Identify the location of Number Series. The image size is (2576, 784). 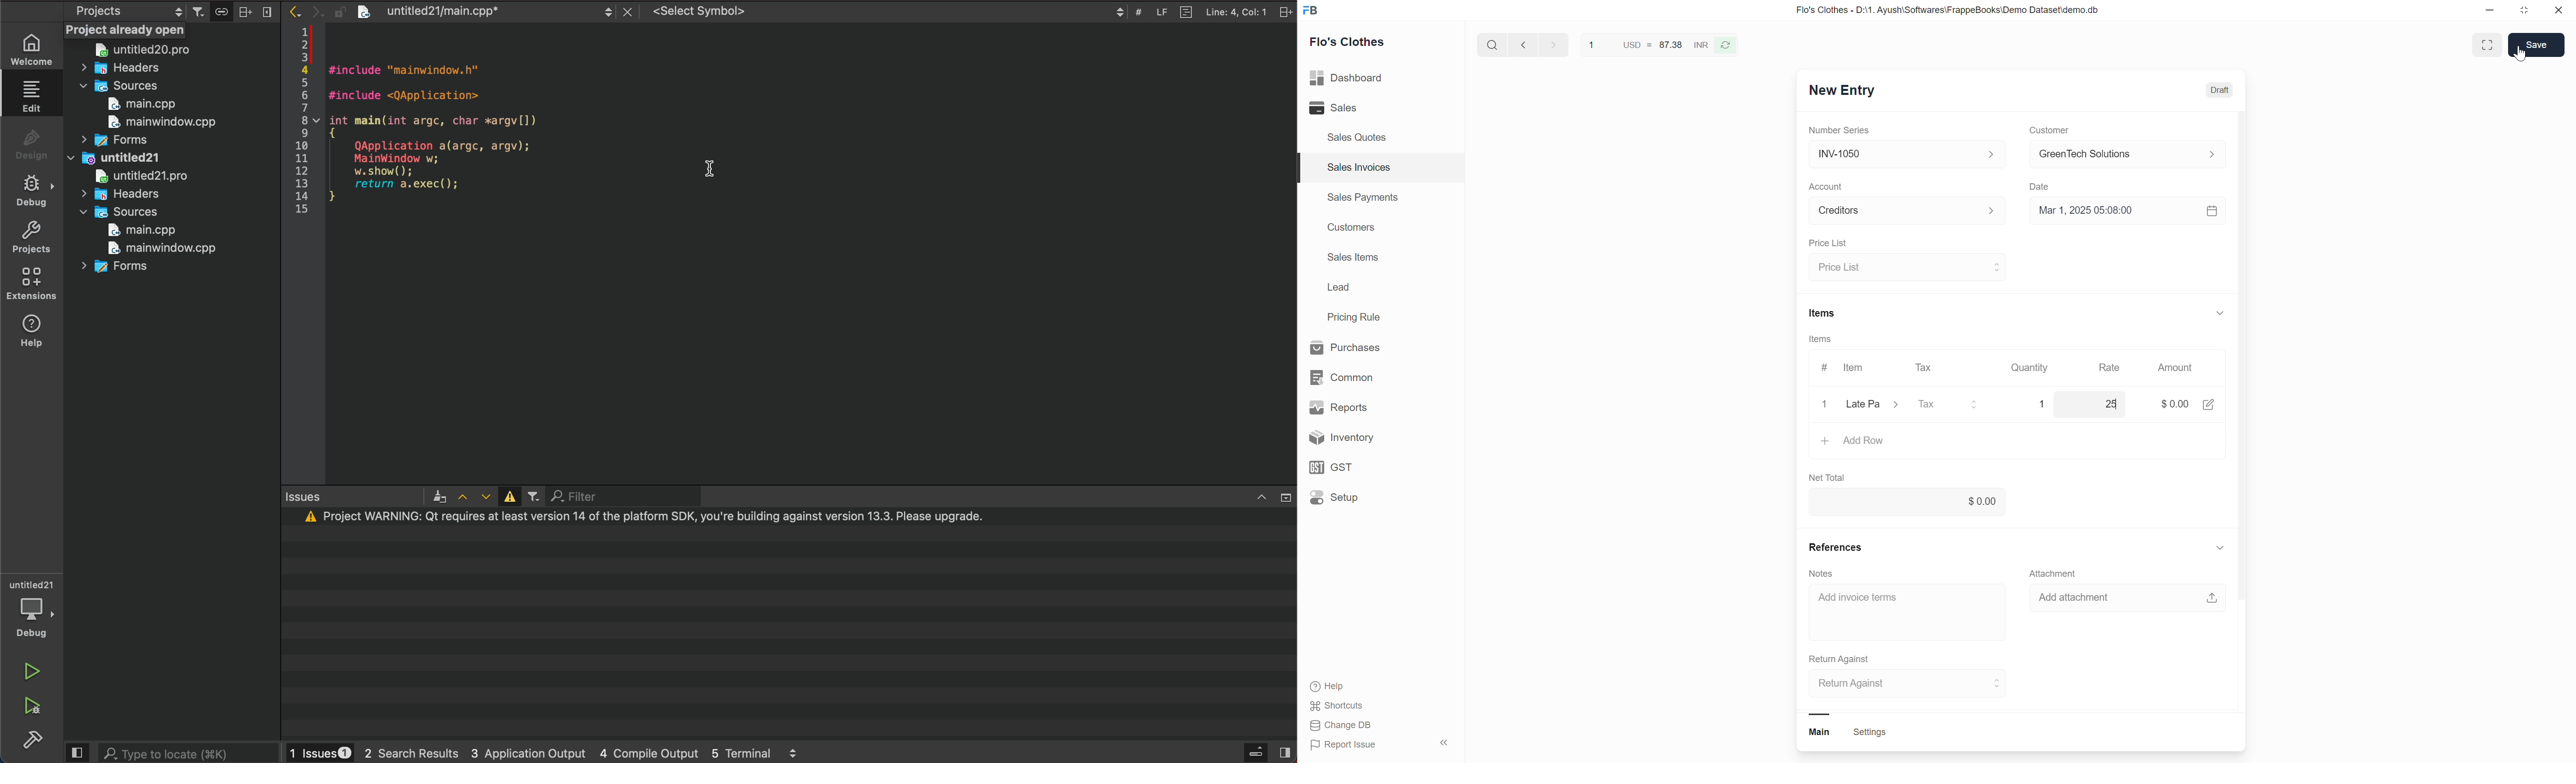
(1840, 131).